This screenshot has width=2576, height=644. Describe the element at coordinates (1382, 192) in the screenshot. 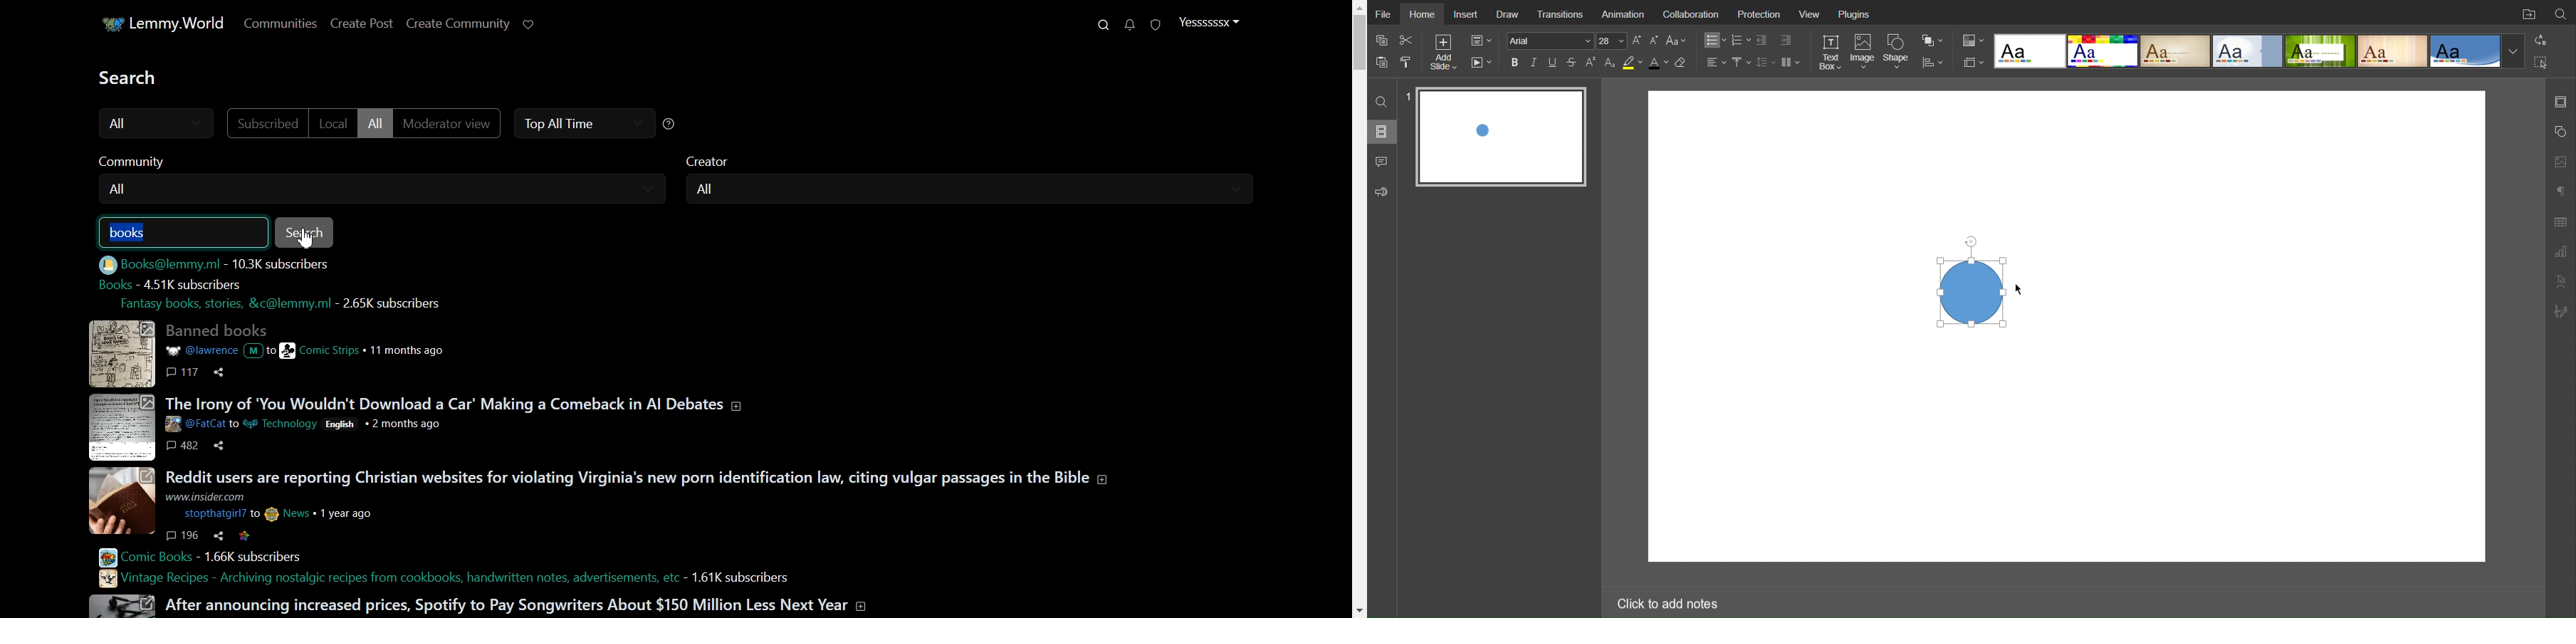

I see `Feedback and Support` at that location.